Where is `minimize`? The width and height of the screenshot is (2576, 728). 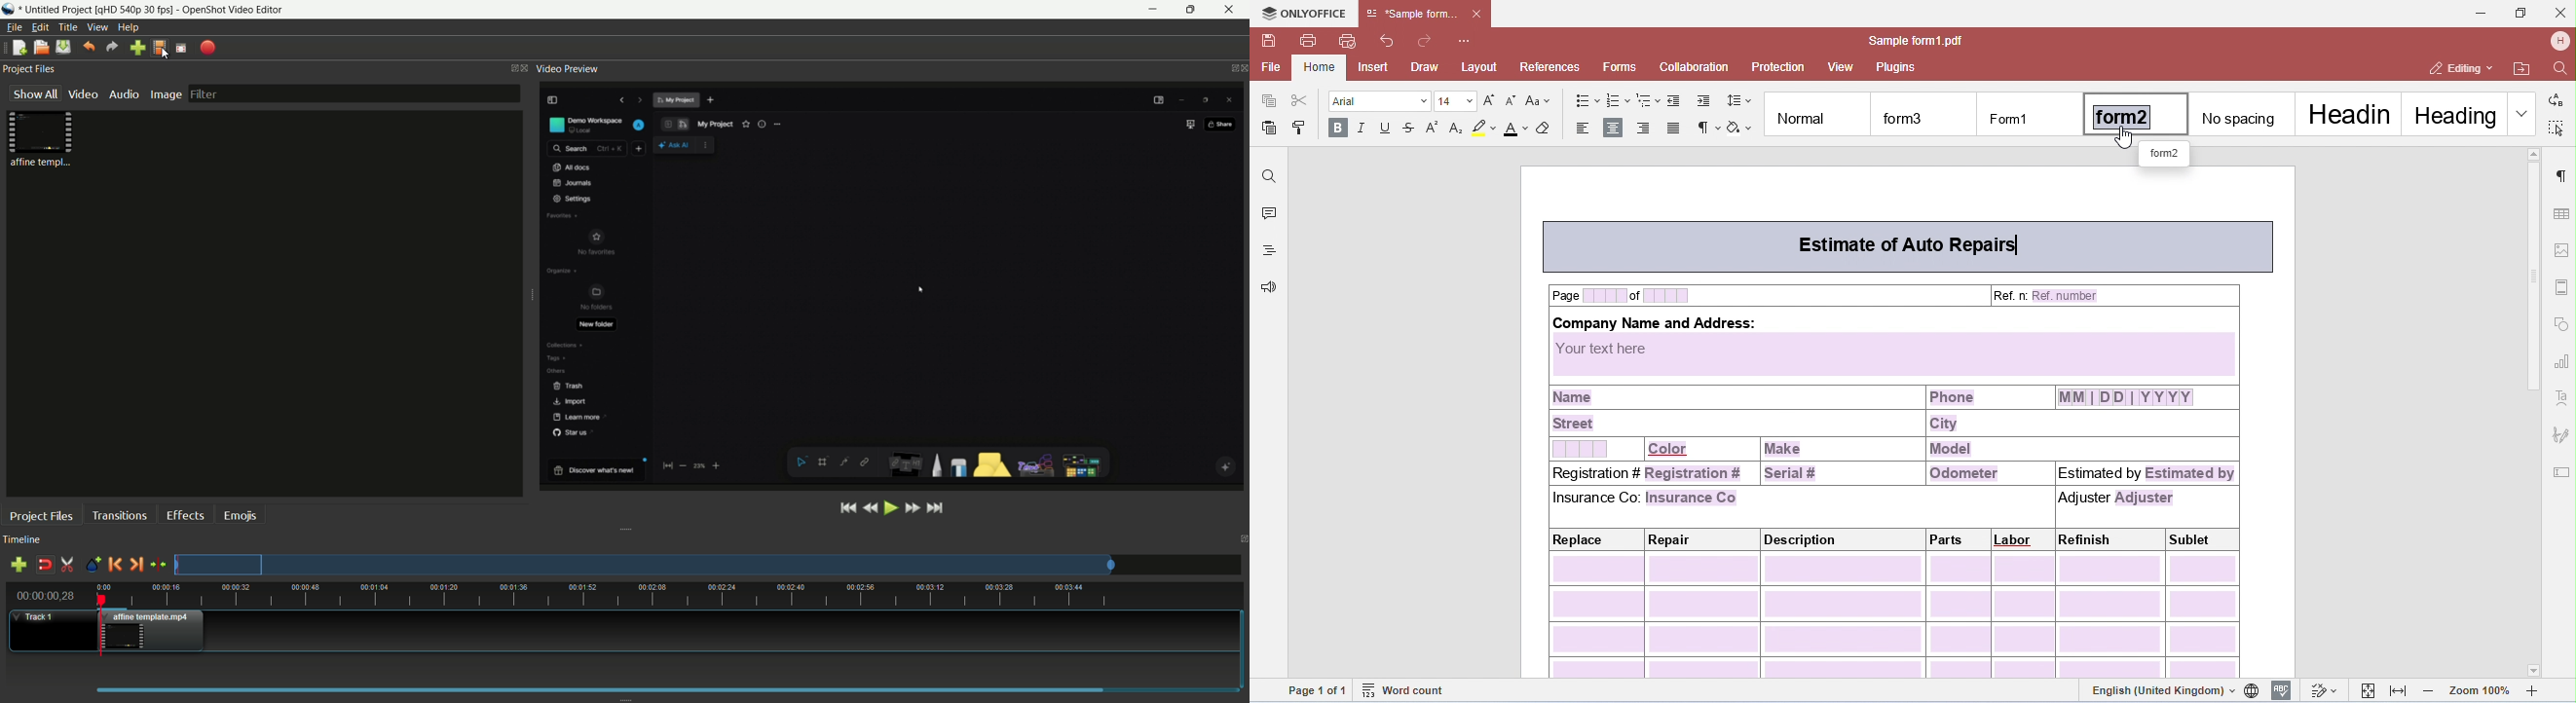 minimize is located at coordinates (1153, 10).